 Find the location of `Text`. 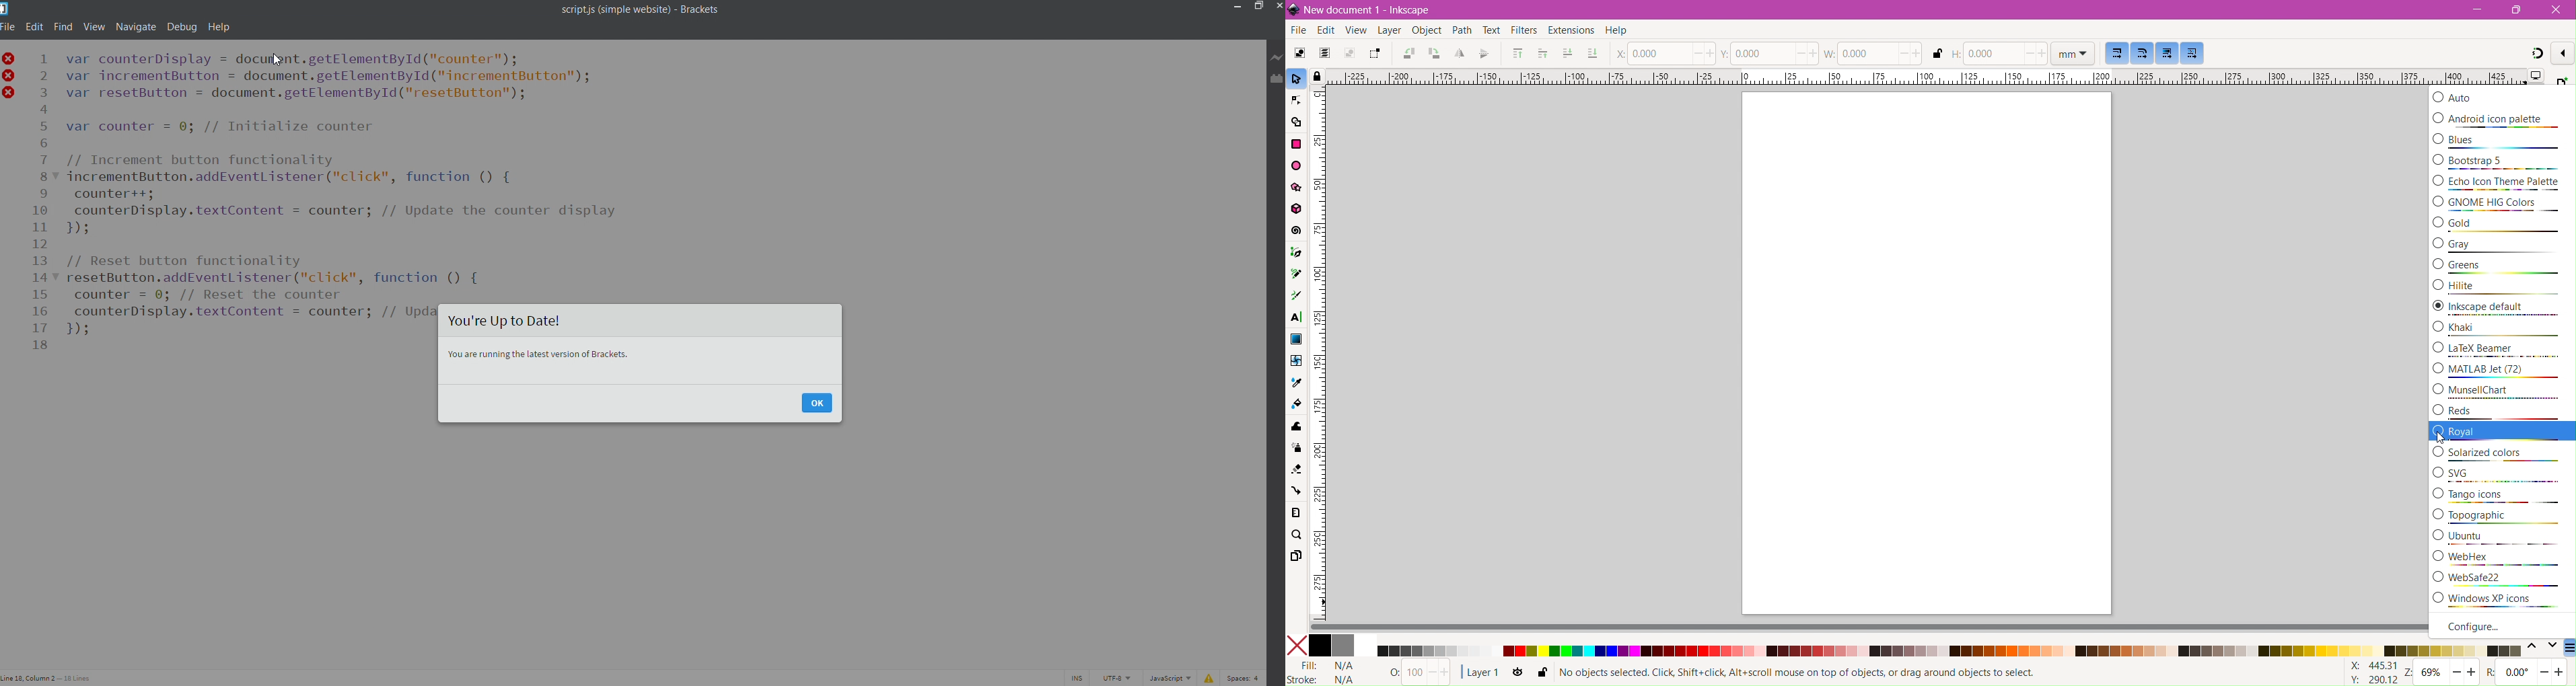

Text is located at coordinates (1491, 30).